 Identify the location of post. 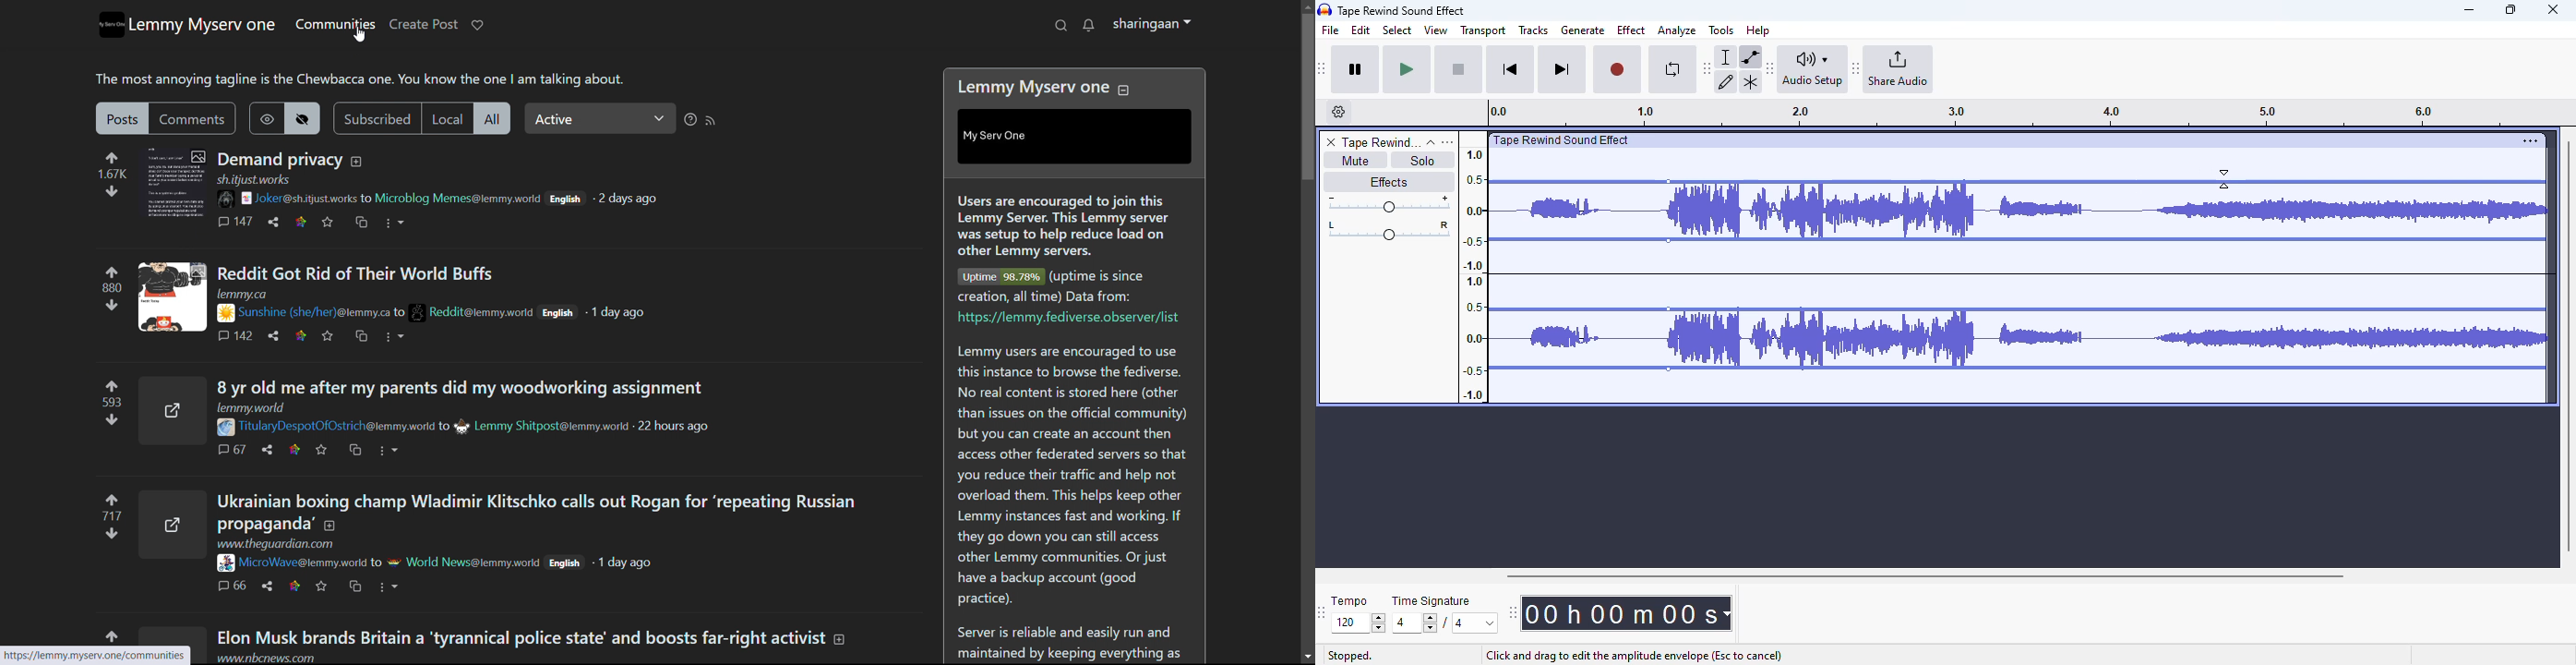
(123, 118).